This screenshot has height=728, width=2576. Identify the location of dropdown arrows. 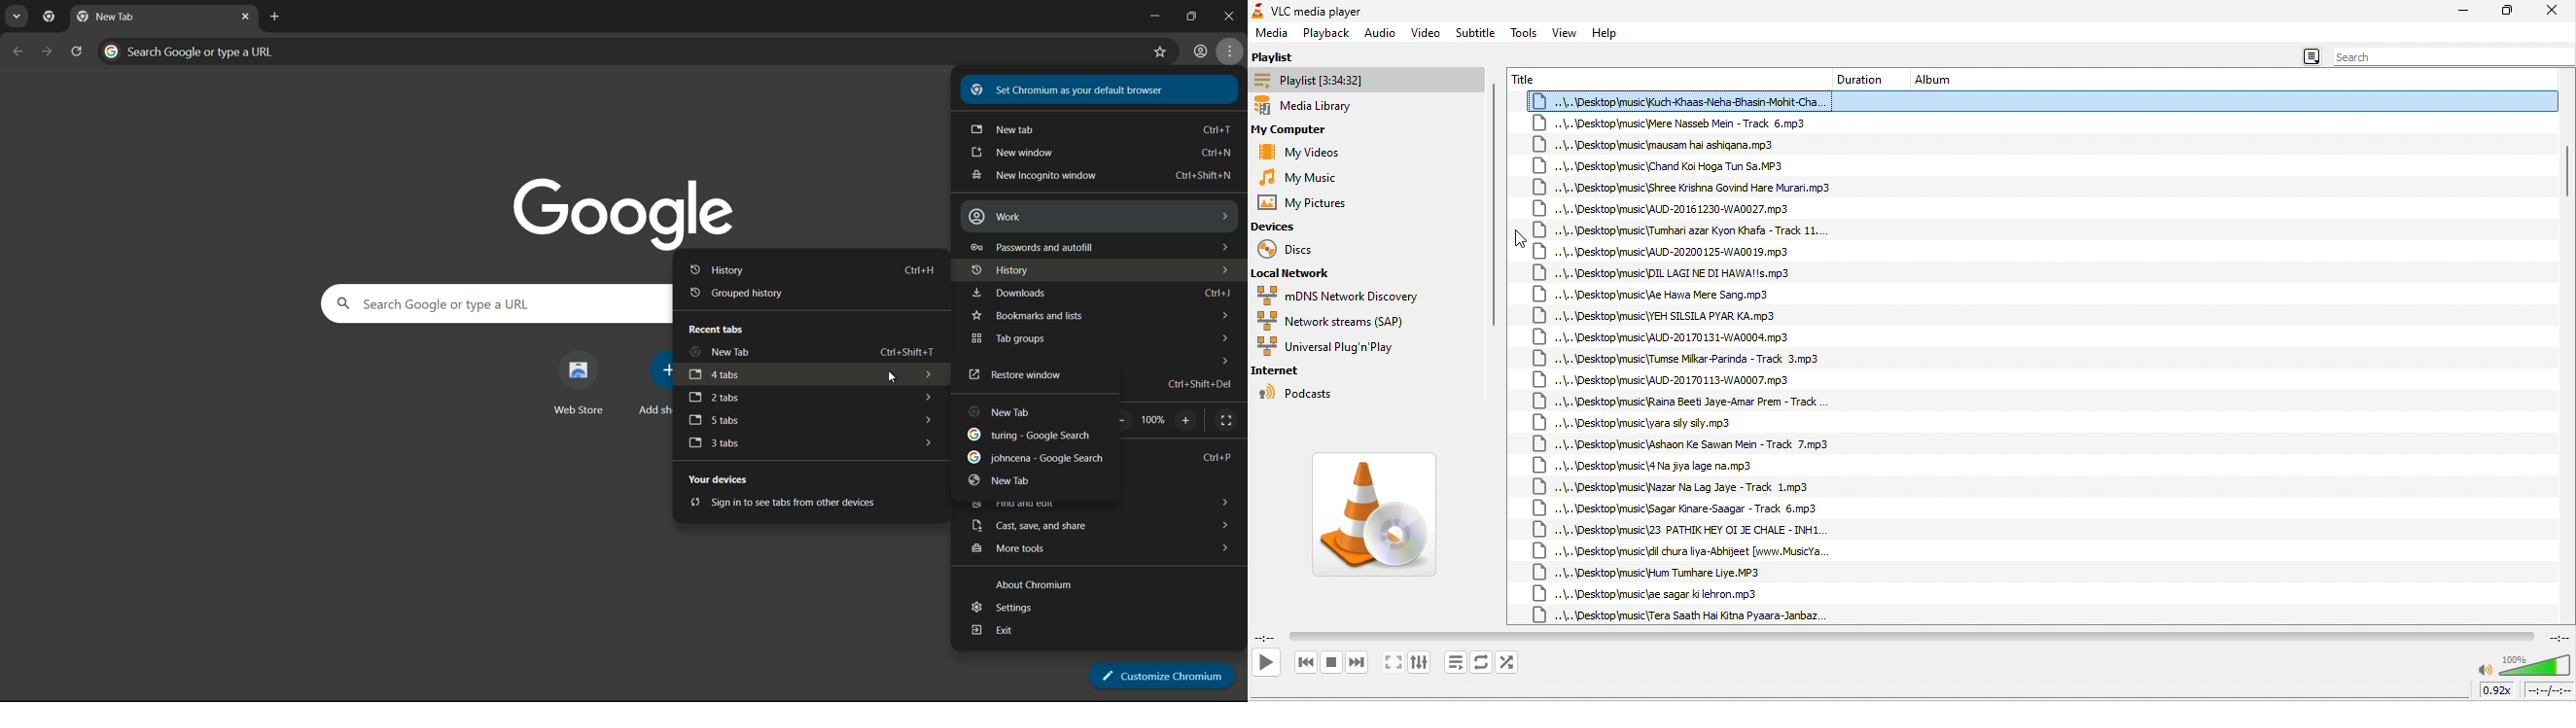
(1222, 337).